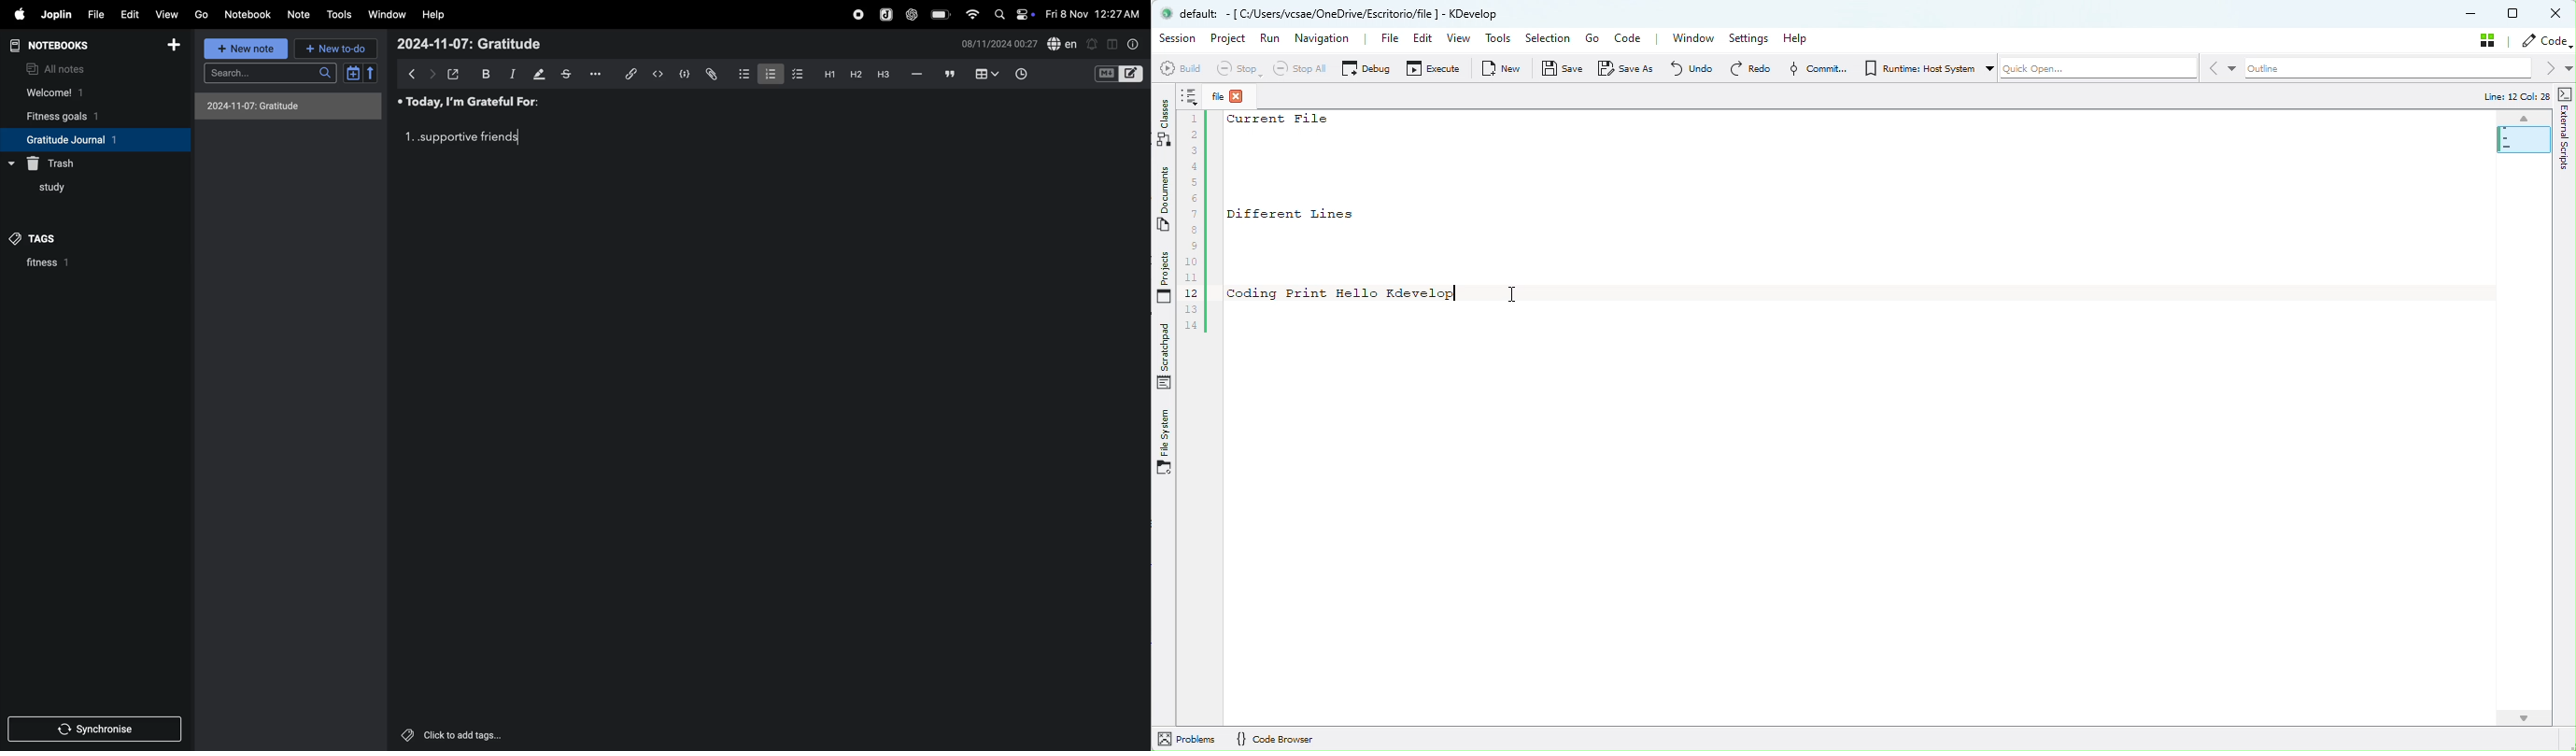  What do you see at coordinates (600, 73) in the screenshot?
I see `options` at bounding box center [600, 73].